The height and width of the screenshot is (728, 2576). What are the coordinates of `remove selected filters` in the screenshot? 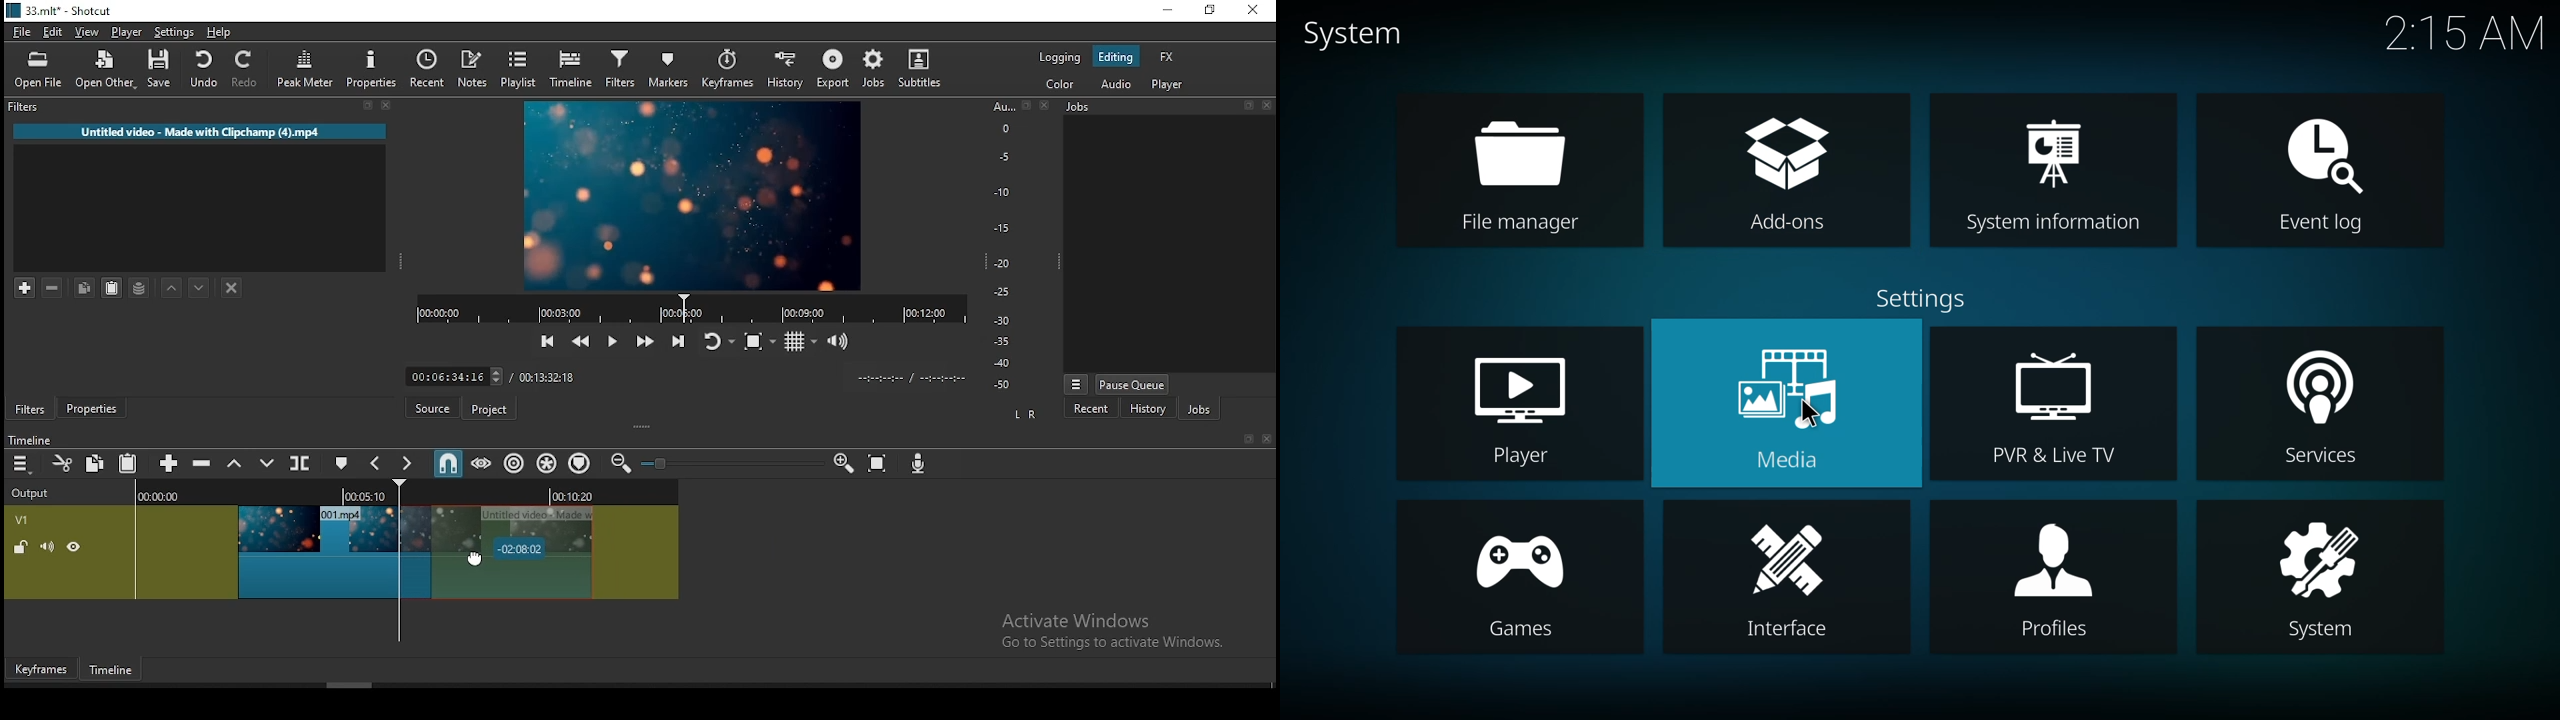 It's located at (58, 289).